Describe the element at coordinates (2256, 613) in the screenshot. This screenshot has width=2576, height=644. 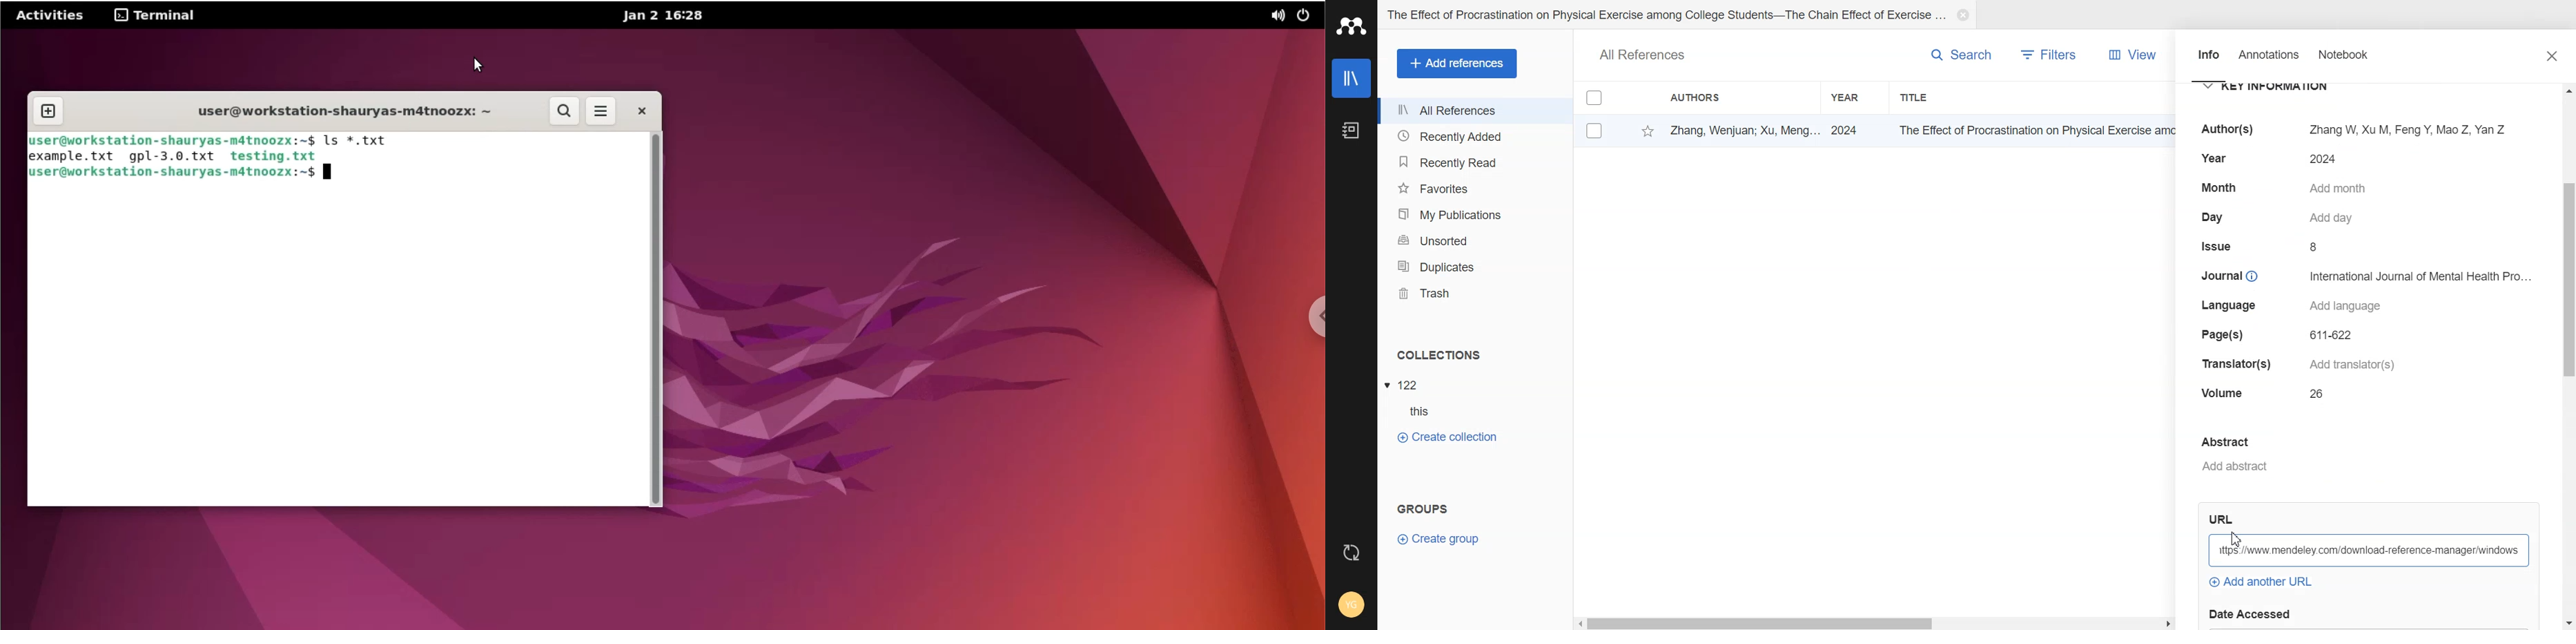
I see `date accessed` at that location.